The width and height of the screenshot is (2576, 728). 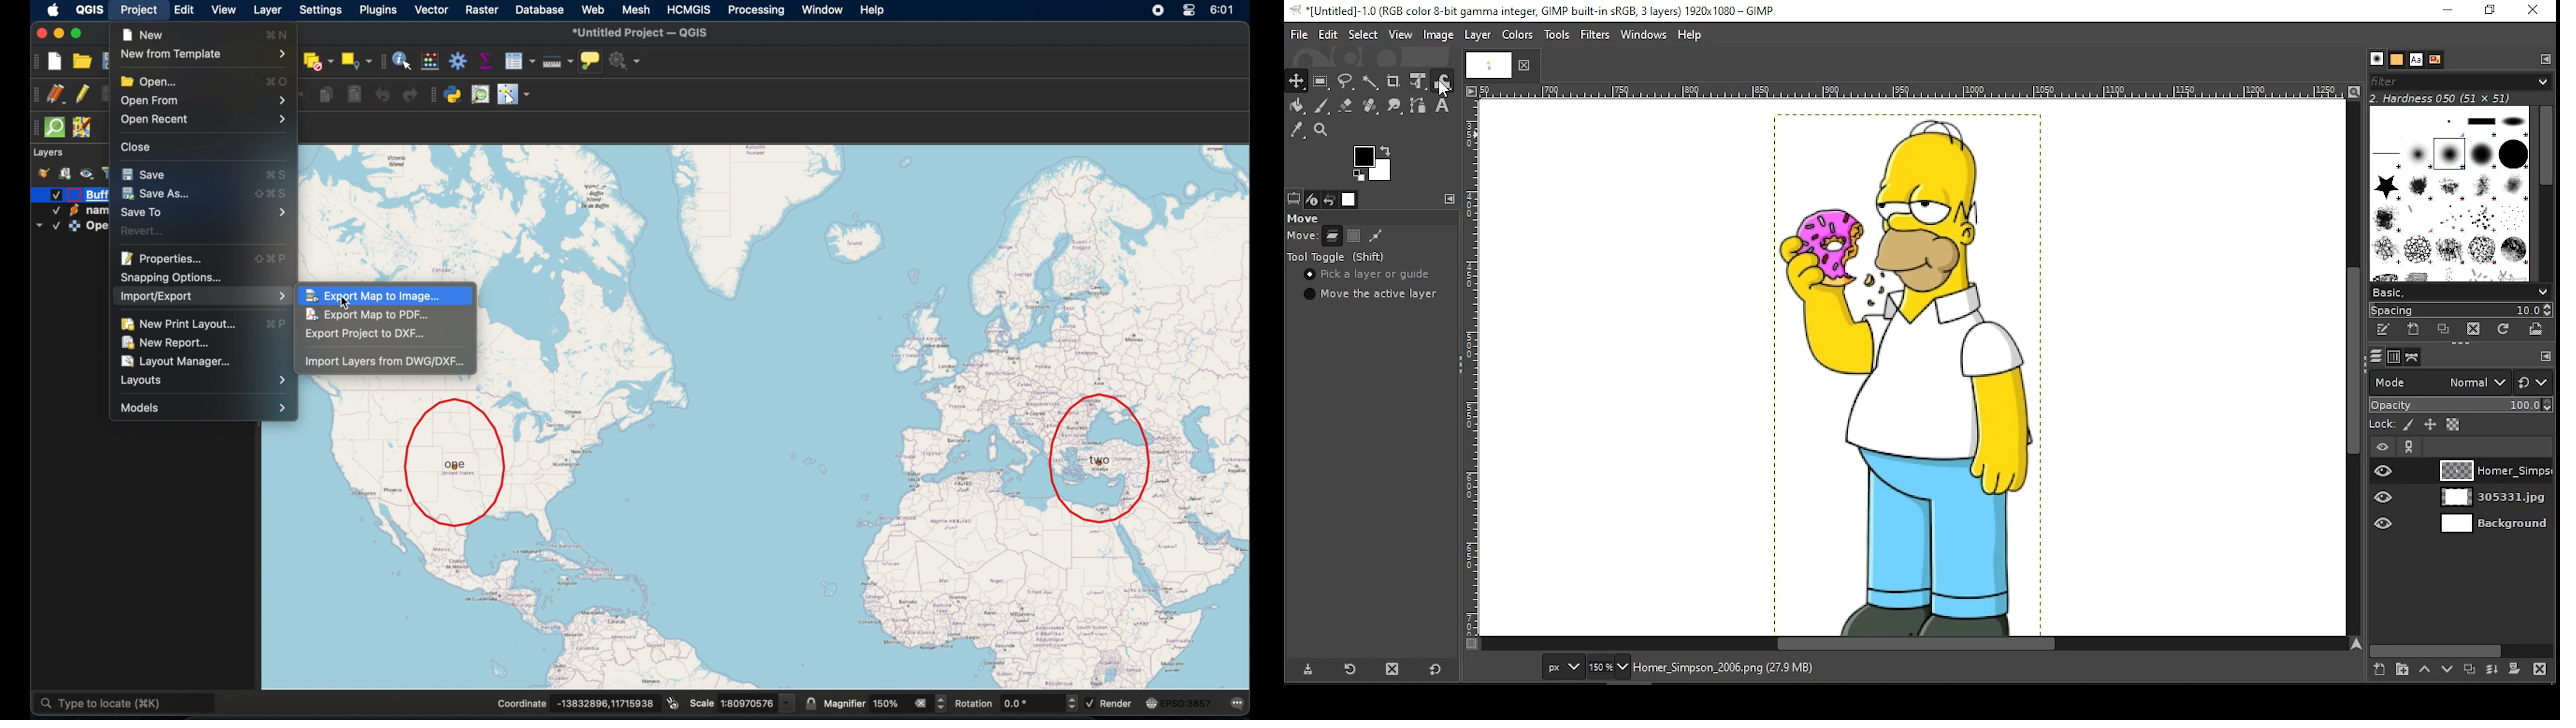 I want to click on import/export menu, so click(x=203, y=297).